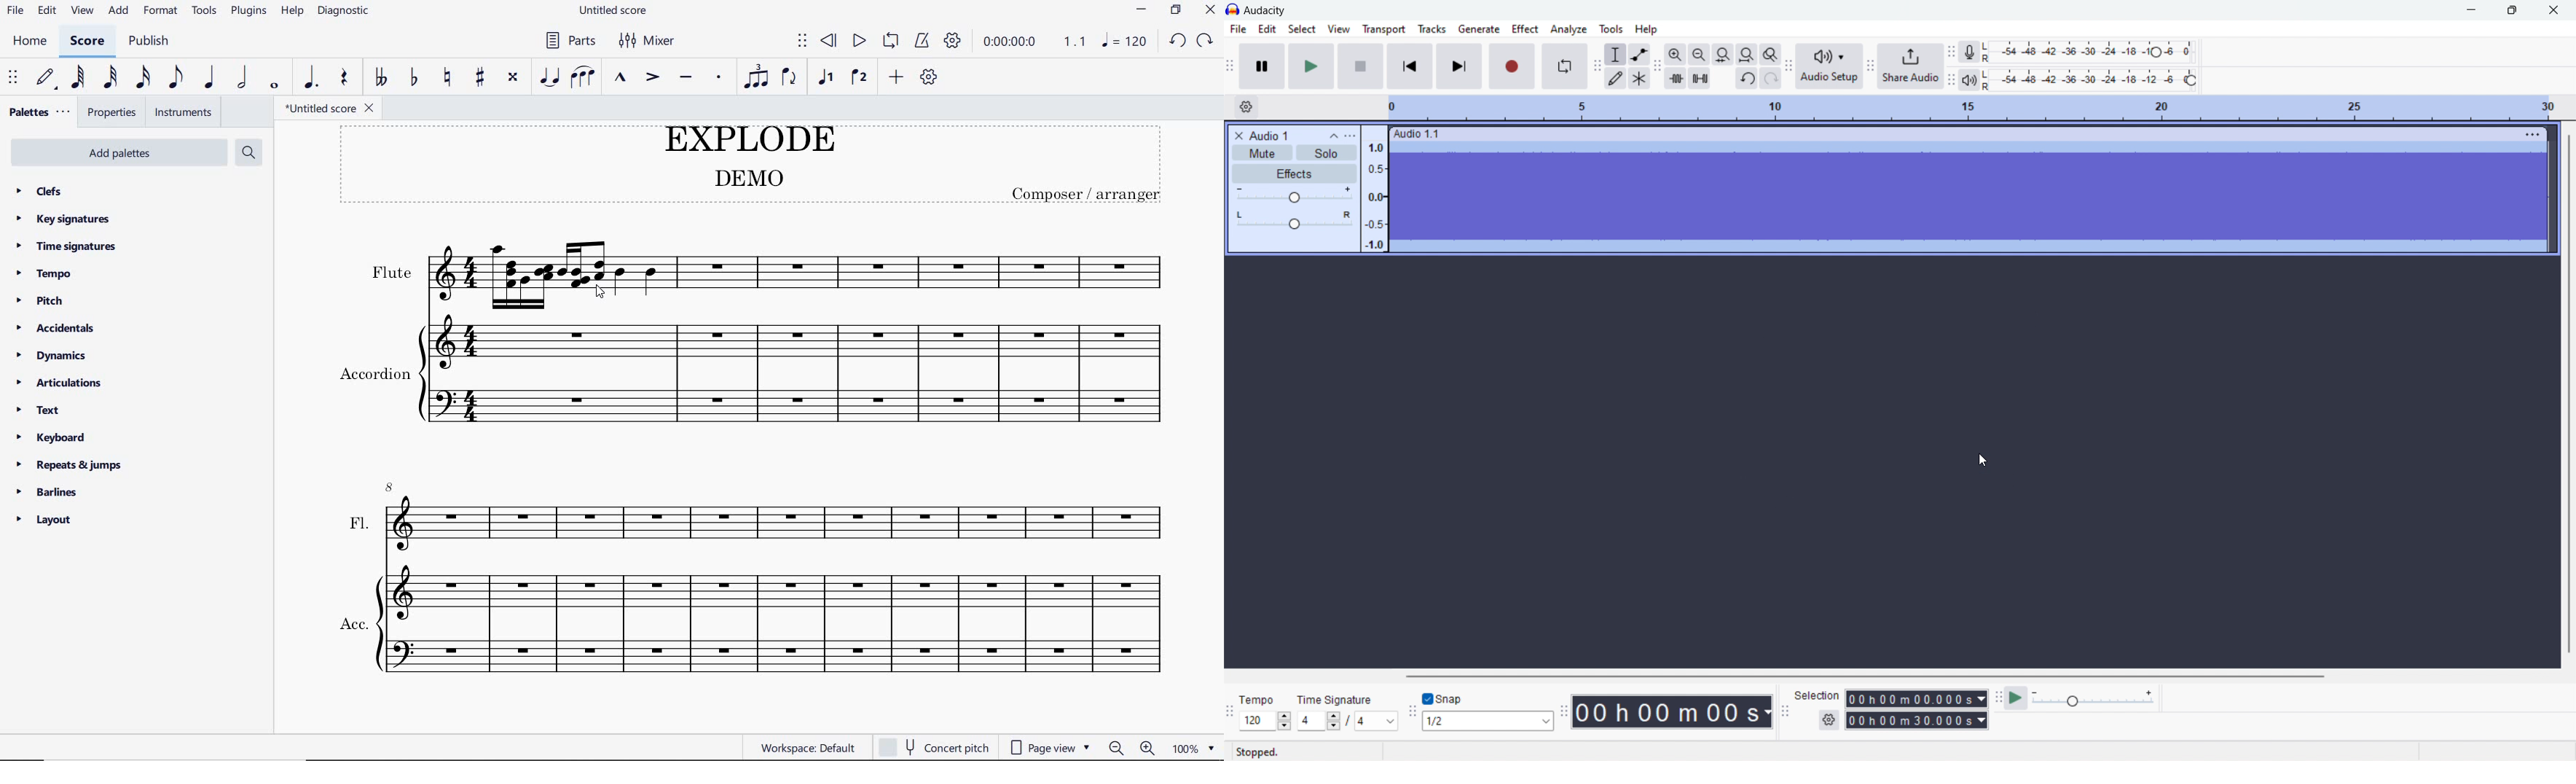 This screenshot has width=2576, height=784. What do you see at coordinates (50, 493) in the screenshot?
I see `barlines` at bounding box center [50, 493].